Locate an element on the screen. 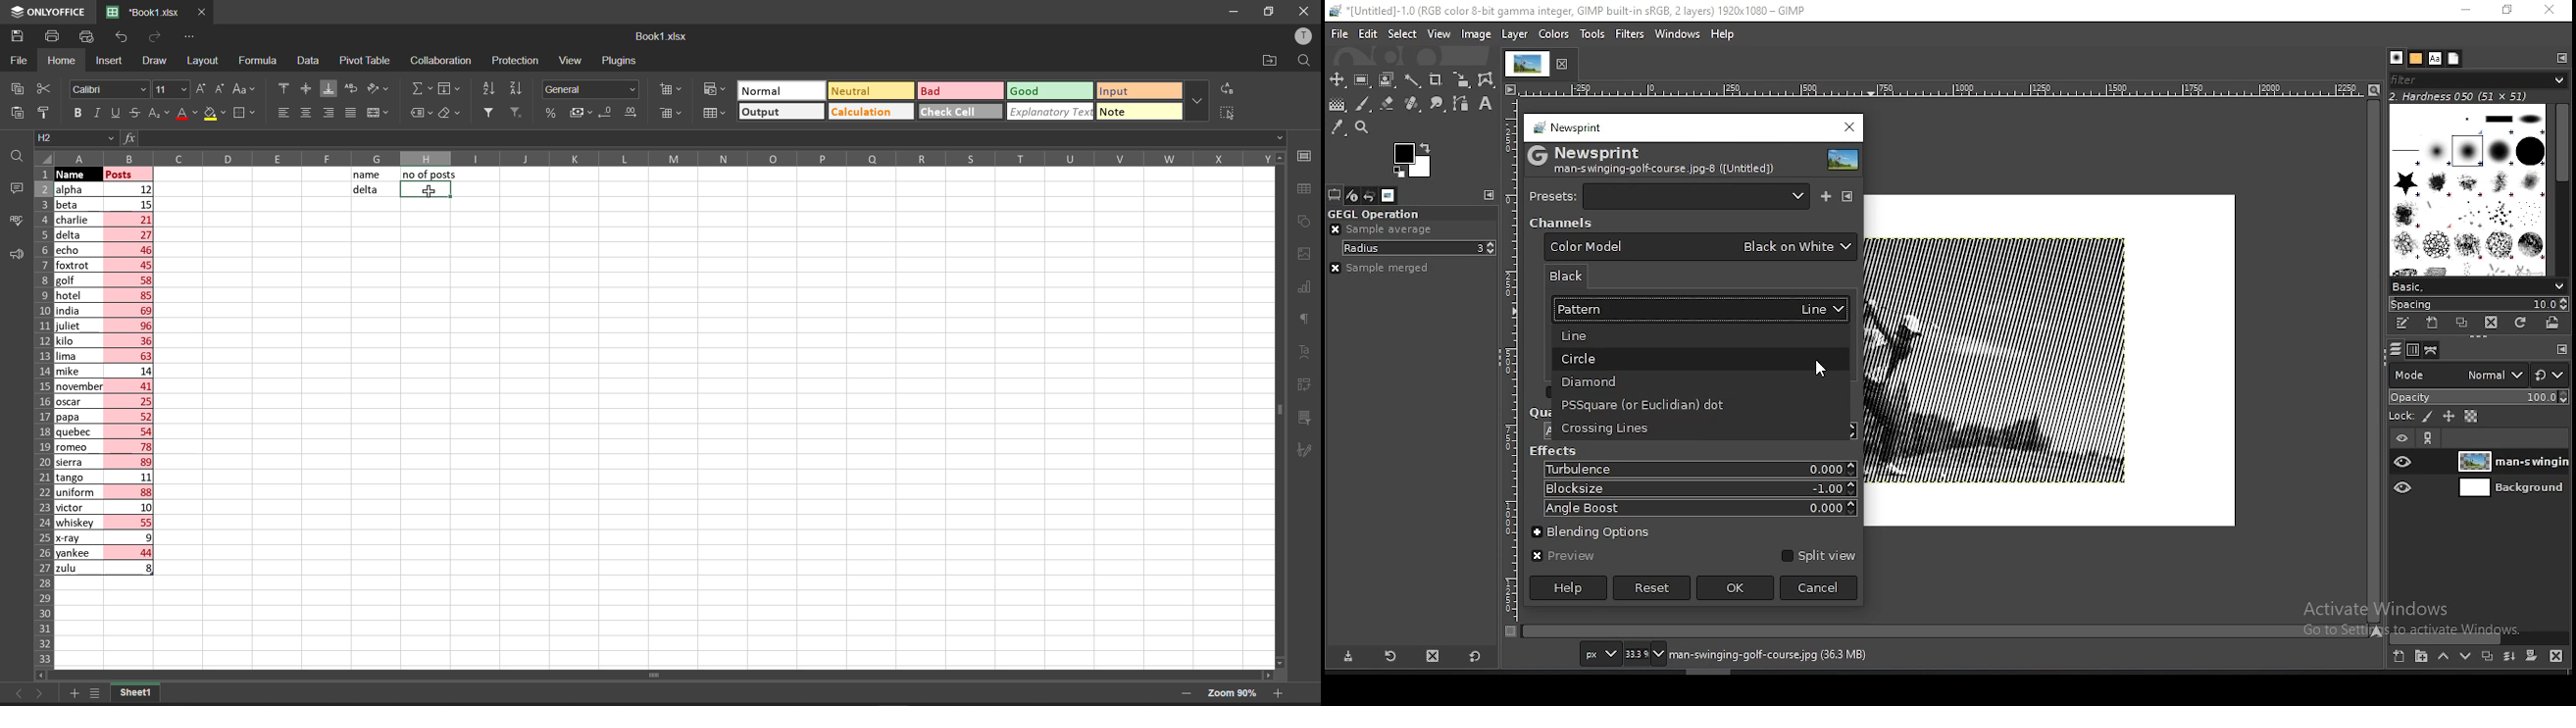 The height and width of the screenshot is (728, 2576). font color is located at coordinates (185, 113).